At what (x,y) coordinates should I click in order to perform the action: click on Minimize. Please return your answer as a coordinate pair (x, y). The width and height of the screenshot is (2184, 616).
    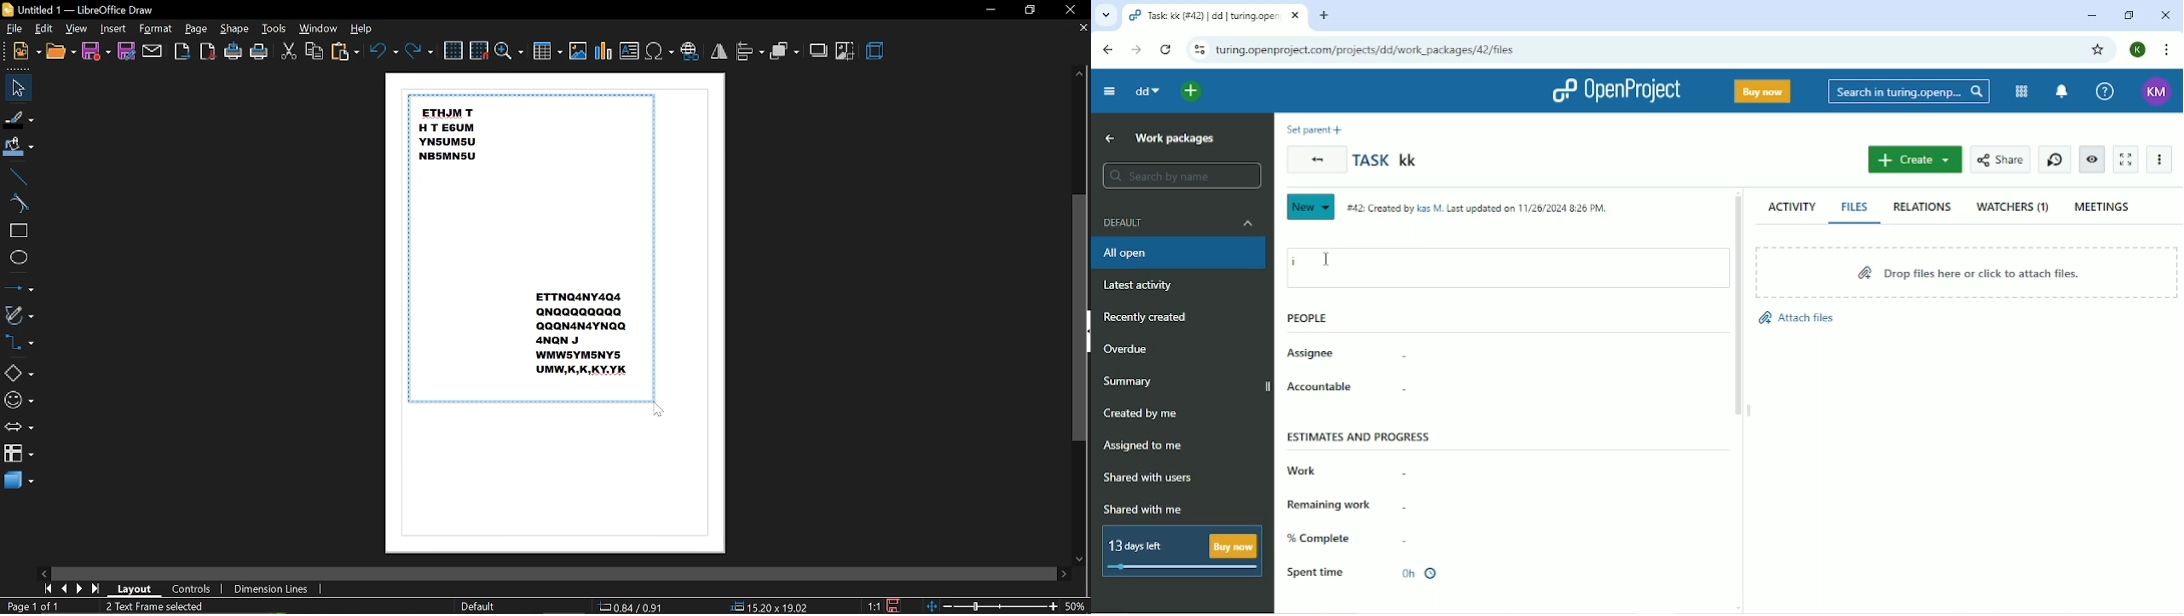
    Looking at the image, I should click on (2092, 16).